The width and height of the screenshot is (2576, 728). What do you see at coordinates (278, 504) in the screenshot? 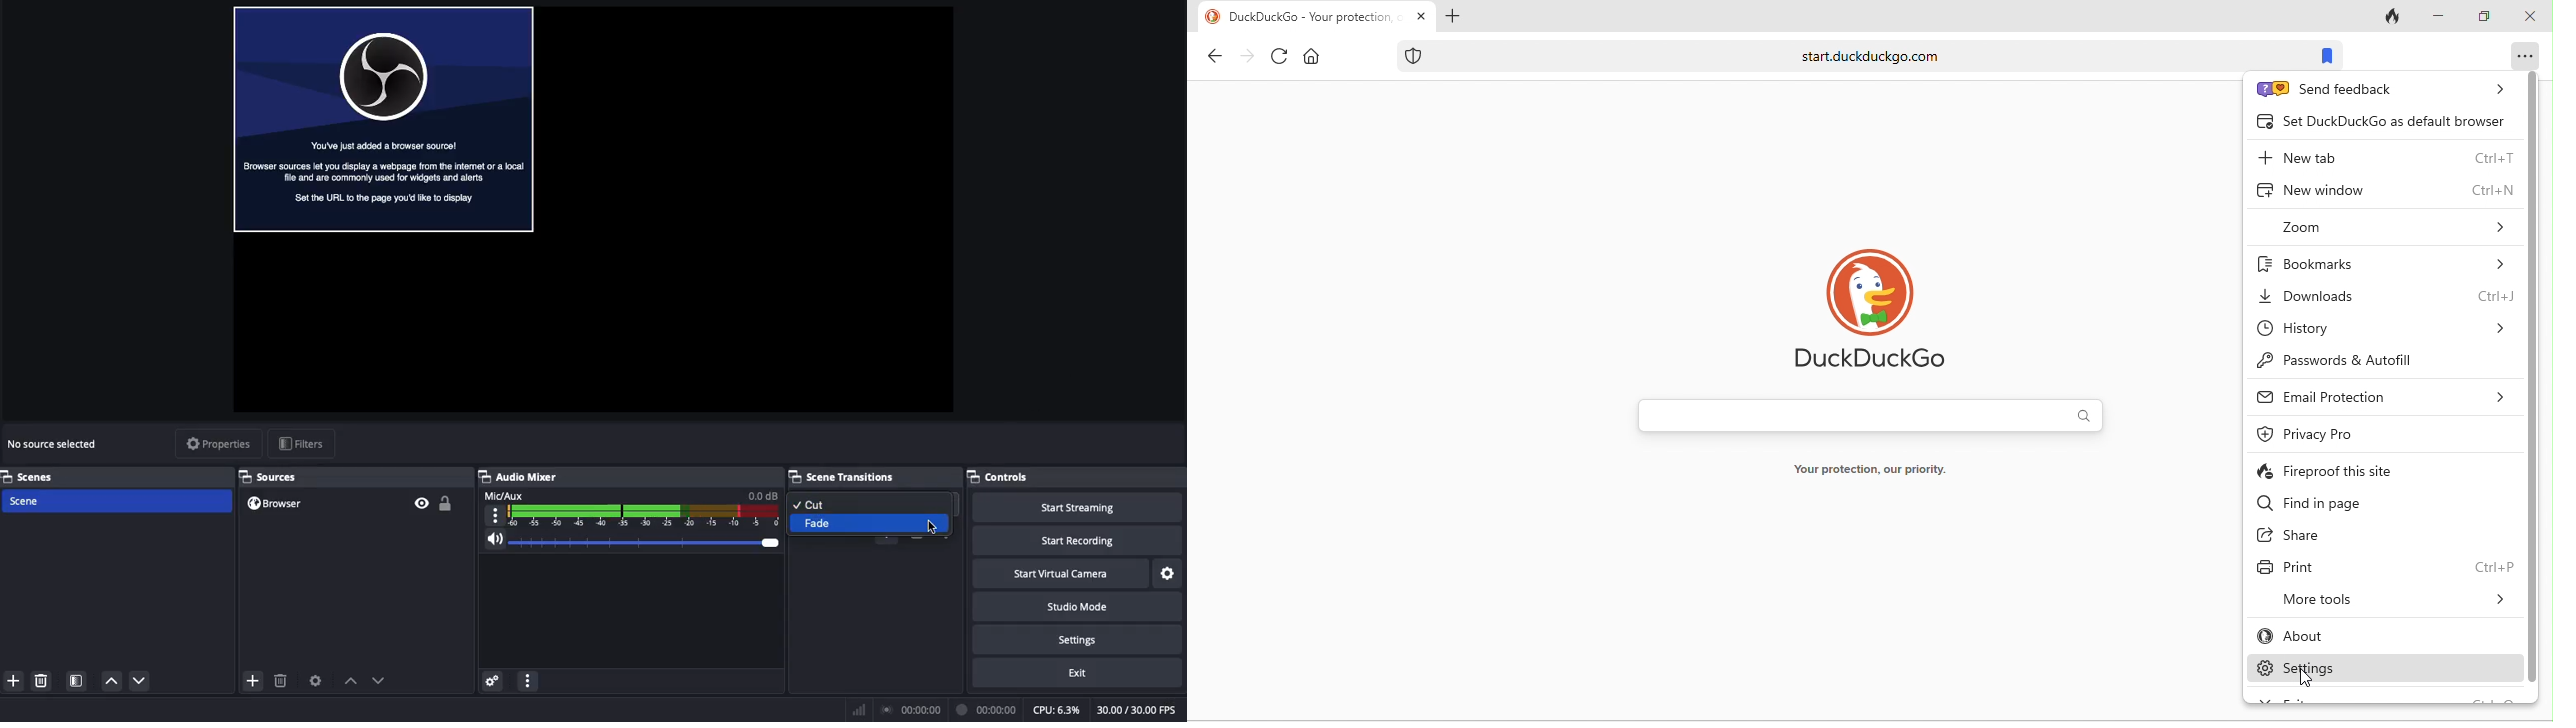
I see `Browser` at bounding box center [278, 504].